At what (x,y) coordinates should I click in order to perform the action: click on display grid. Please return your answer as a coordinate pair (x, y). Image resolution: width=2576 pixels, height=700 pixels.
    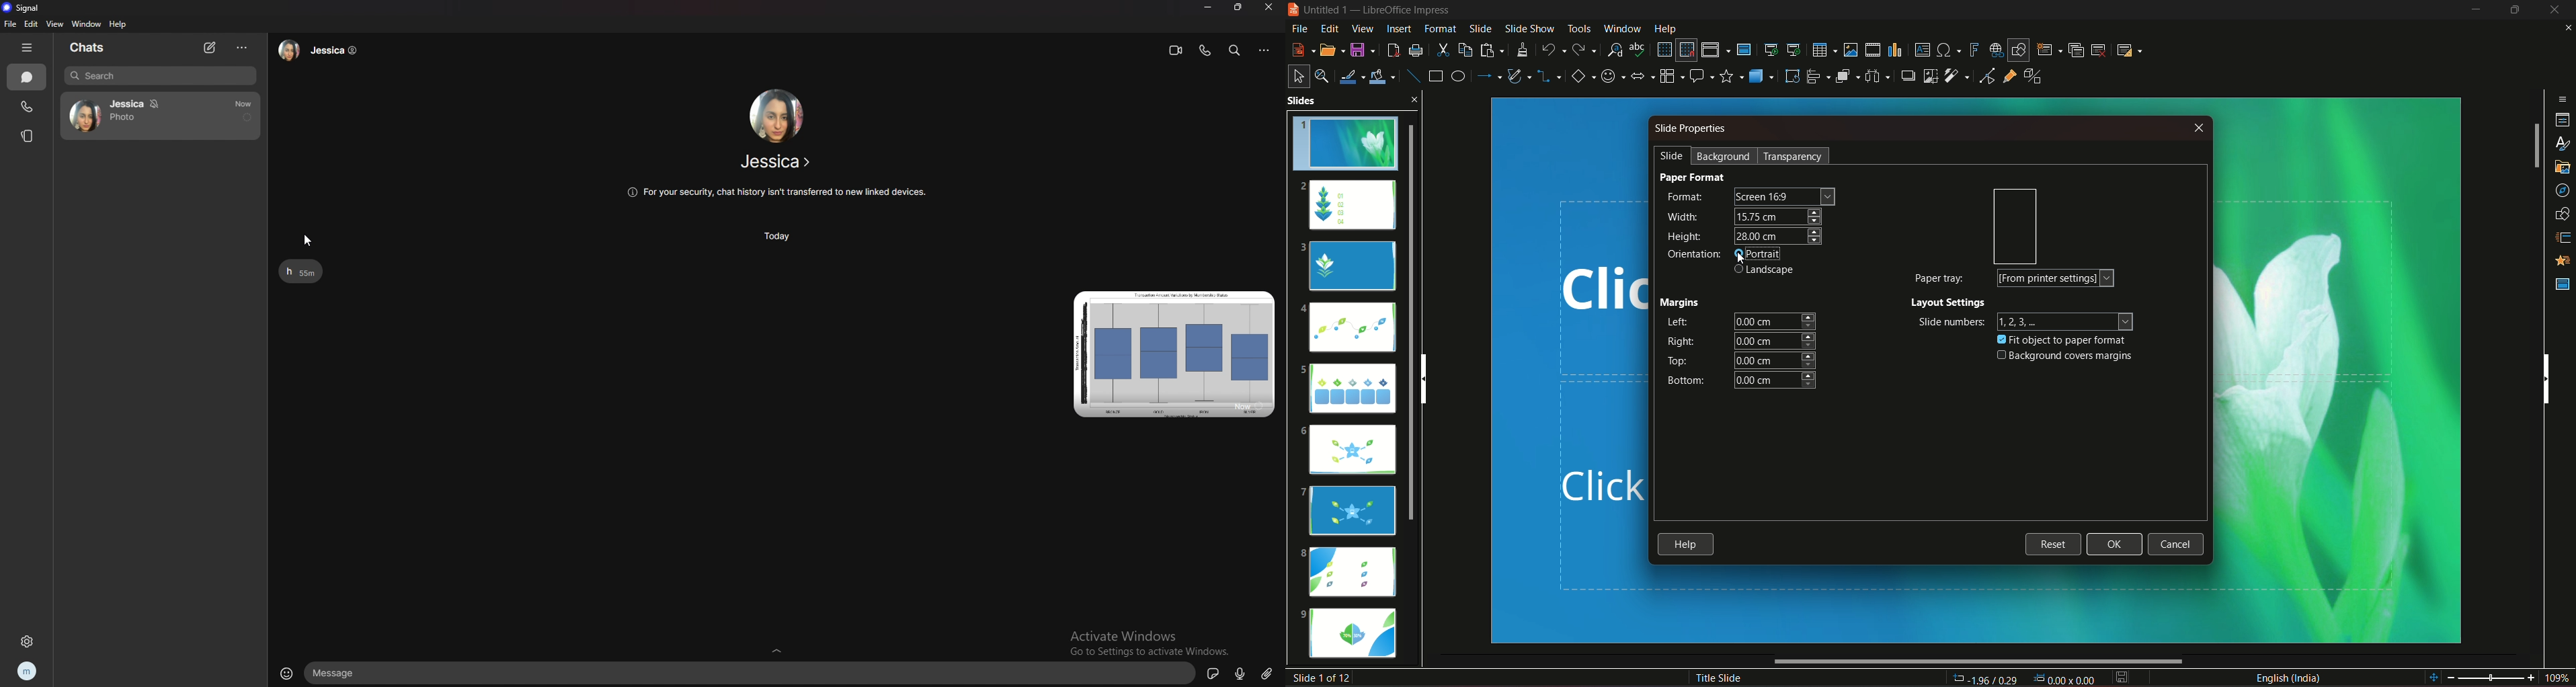
    Looking at the image, I should click on (1664, 48).